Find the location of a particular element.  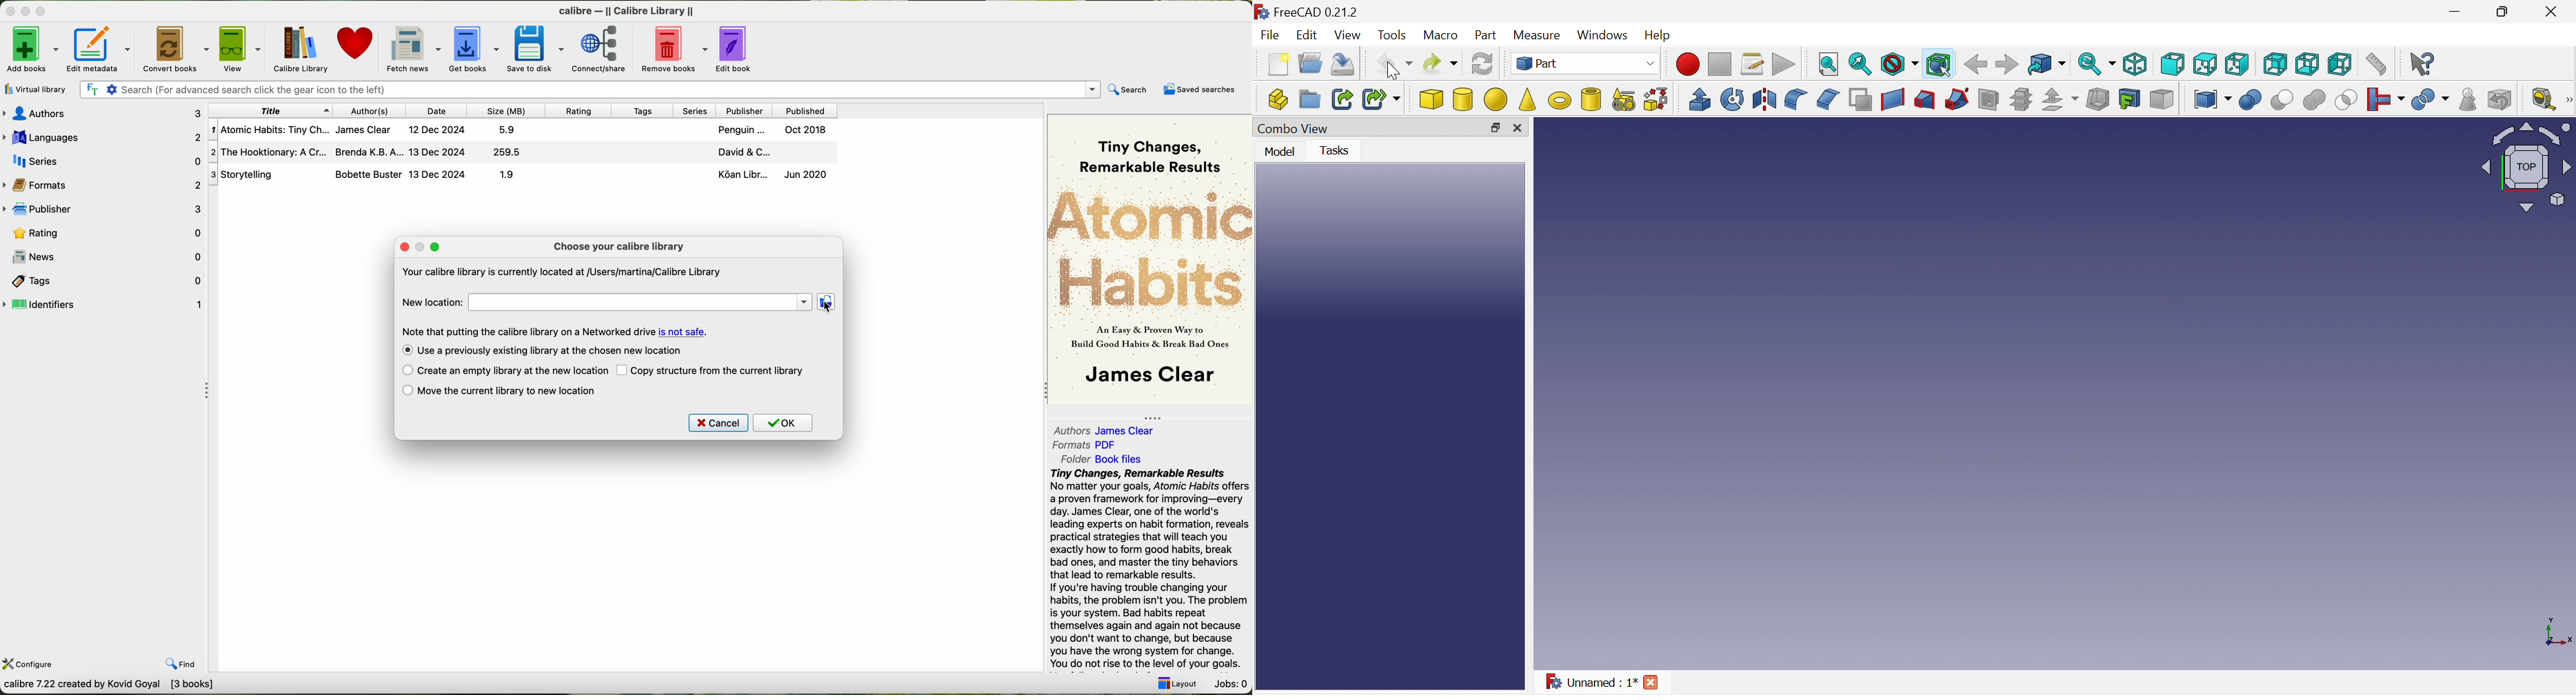

Edit is located at coordinates (1306, 34).